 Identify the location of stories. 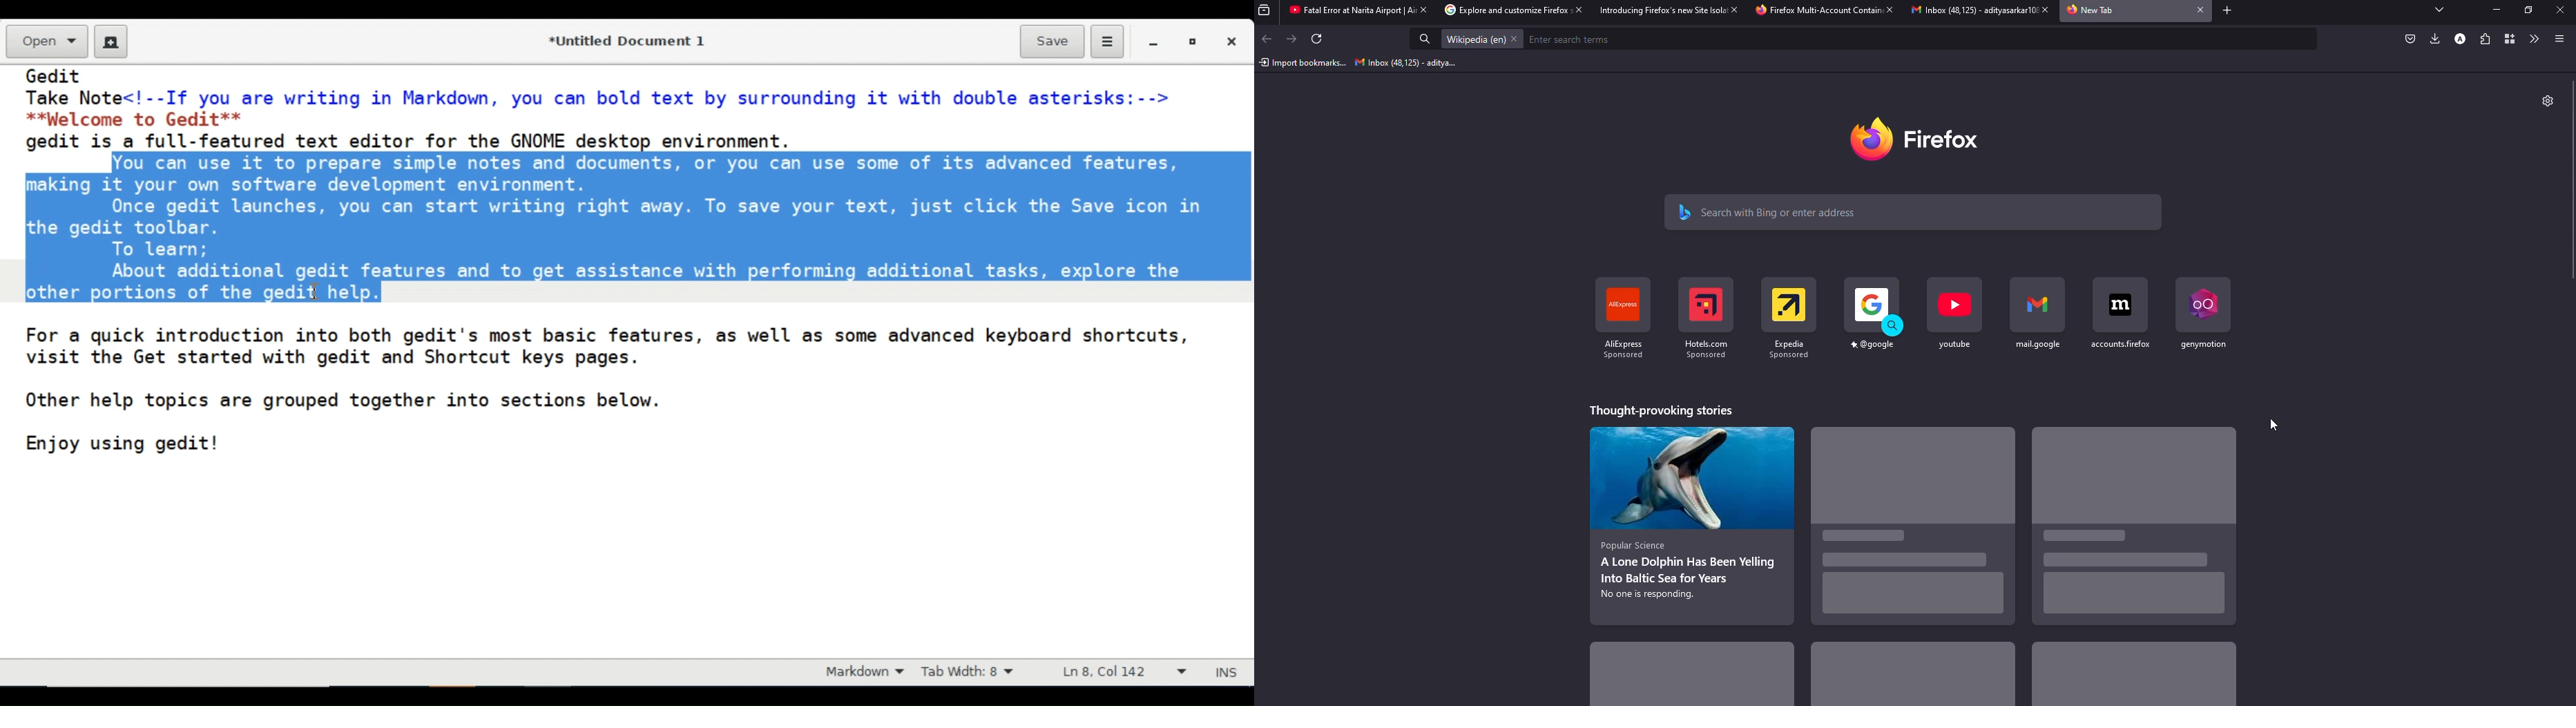
(1910, 531).